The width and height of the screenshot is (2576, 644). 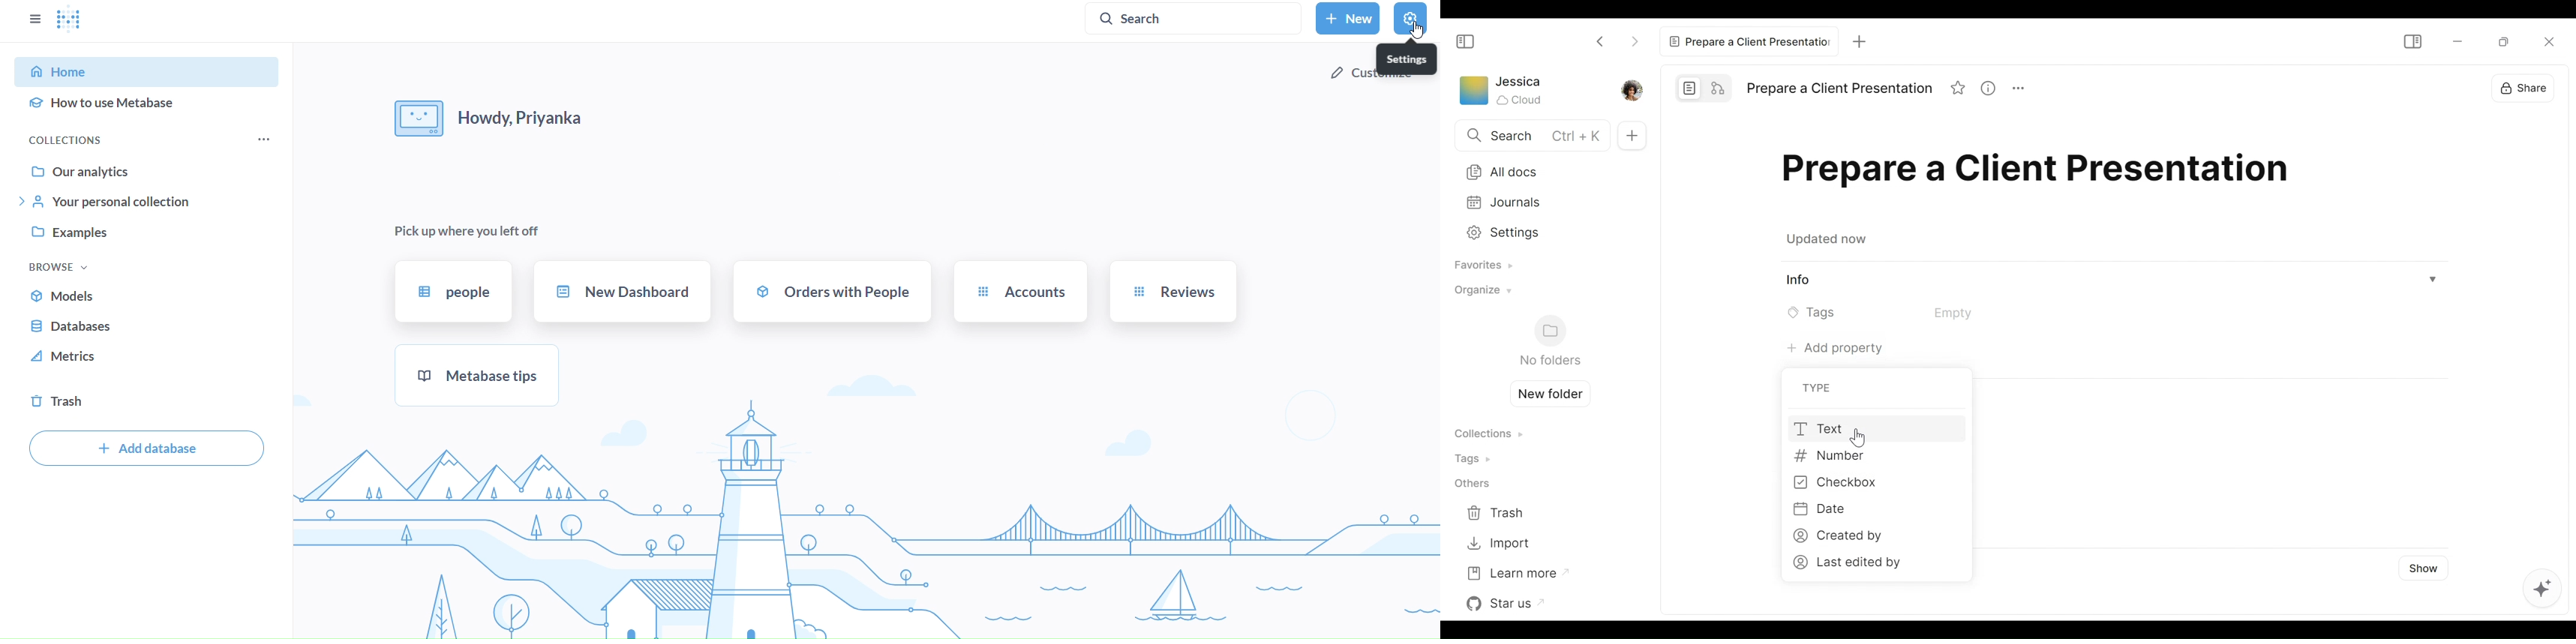 I want to click on Show/Hide Sidebar, so click(x=1466, y=41).